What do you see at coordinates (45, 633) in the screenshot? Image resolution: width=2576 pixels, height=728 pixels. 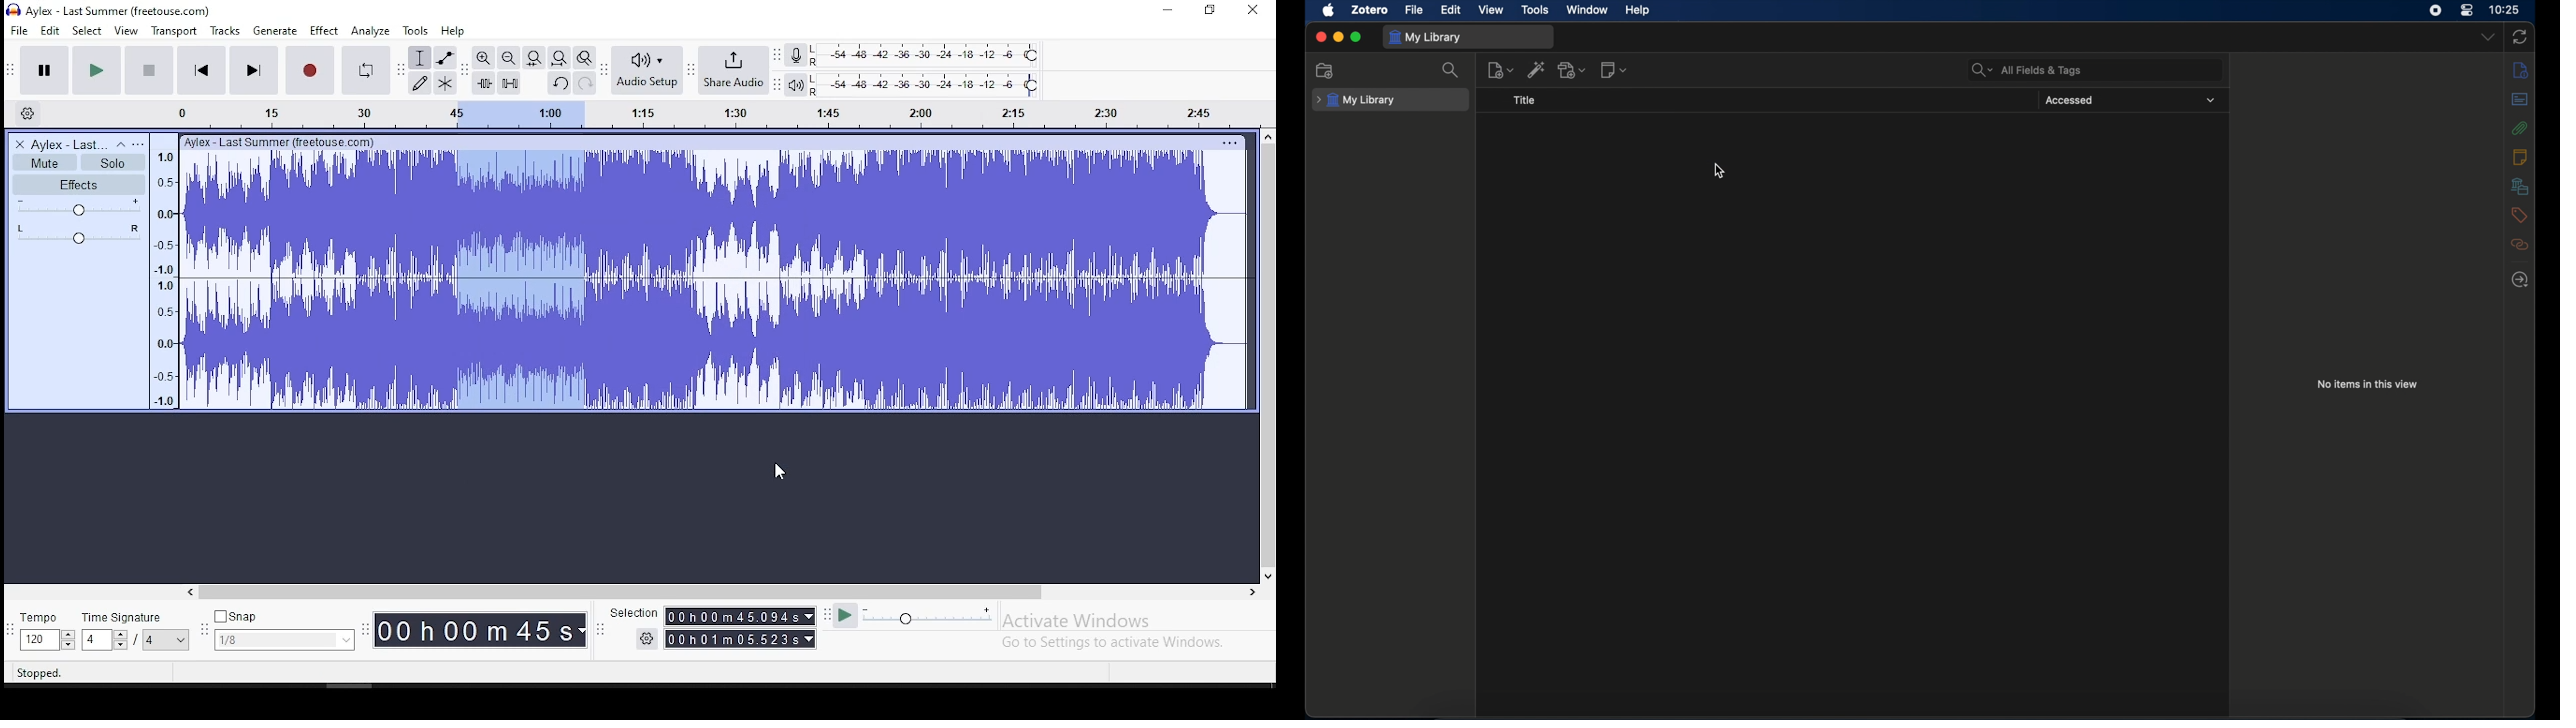 I see `tempo` at bounding box center [45, 633].